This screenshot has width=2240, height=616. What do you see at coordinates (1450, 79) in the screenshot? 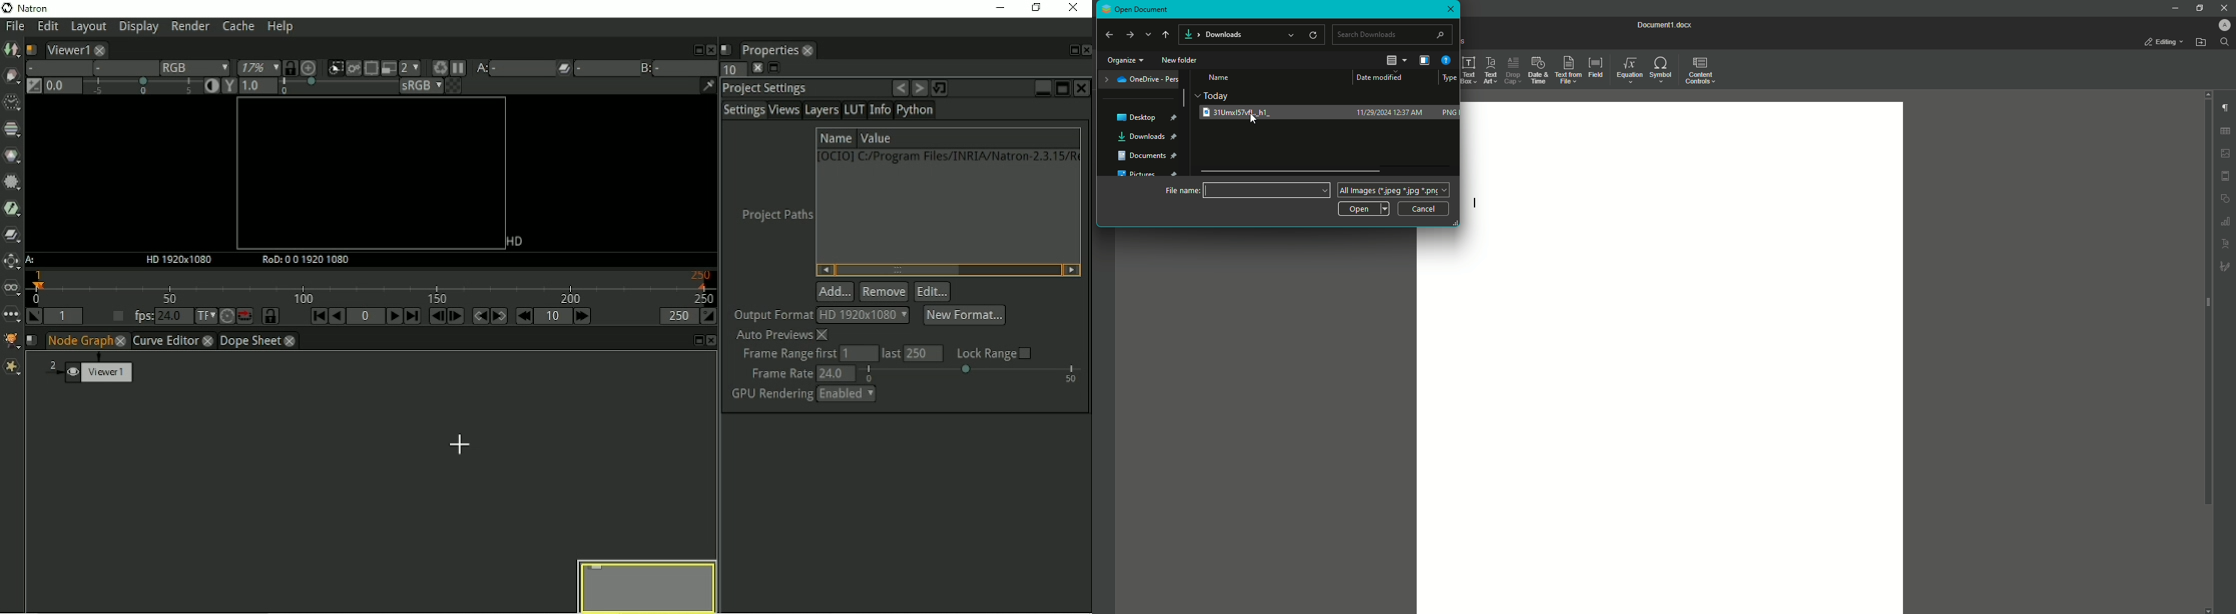
I see `Type` at bounding box center [1450, 79].